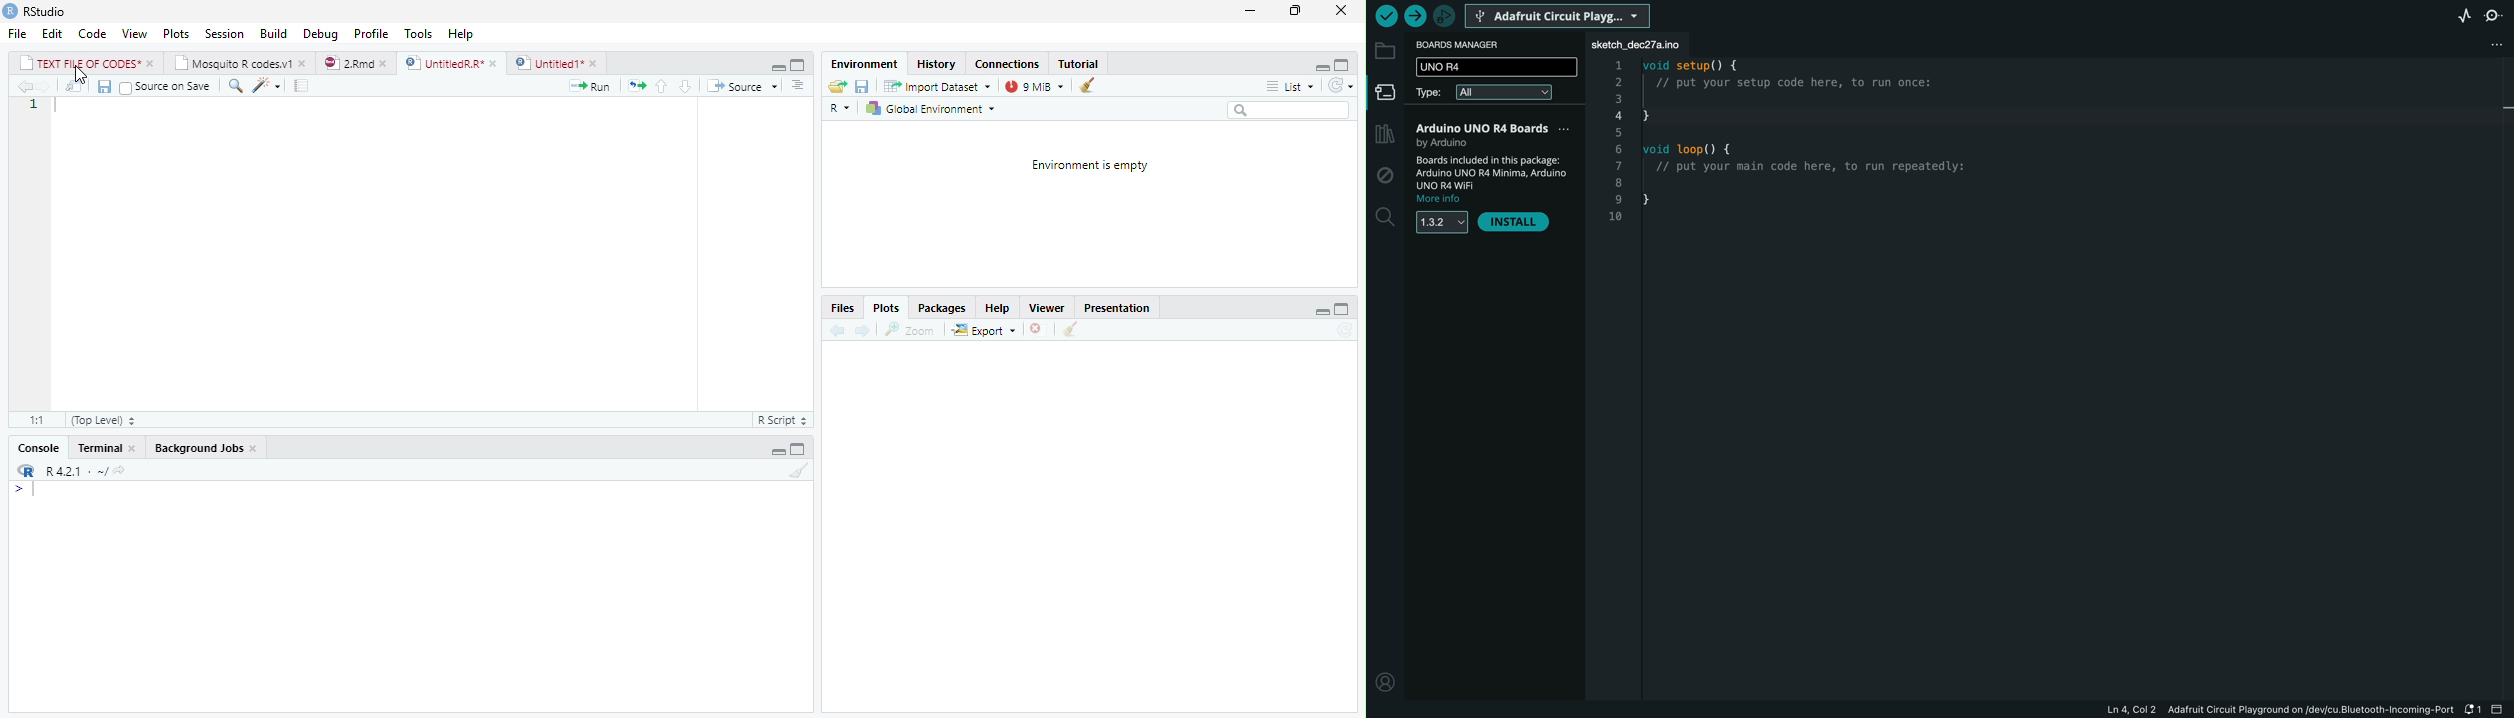 This screenshot has height=728, width=2520. I want to click on imoort Dataset ~, so click(941, 87).